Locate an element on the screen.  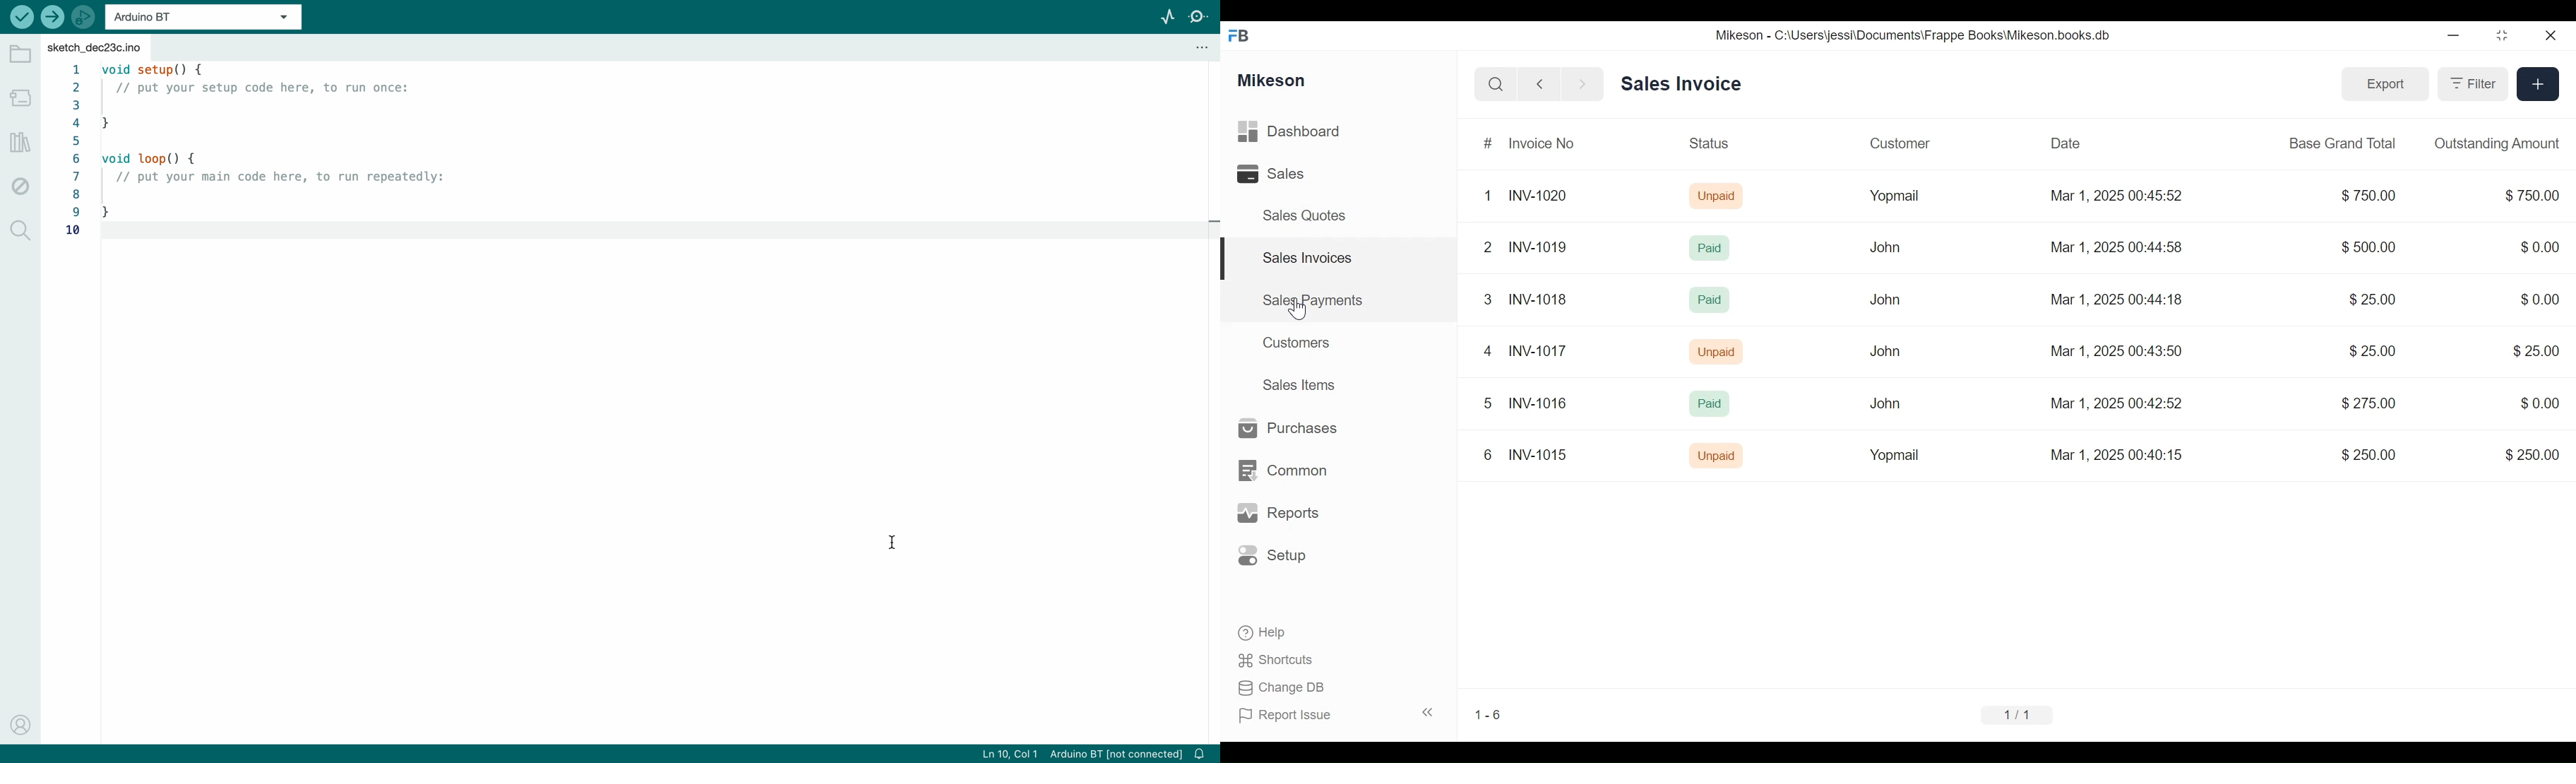
cursor is located at coordinates (896, 543).